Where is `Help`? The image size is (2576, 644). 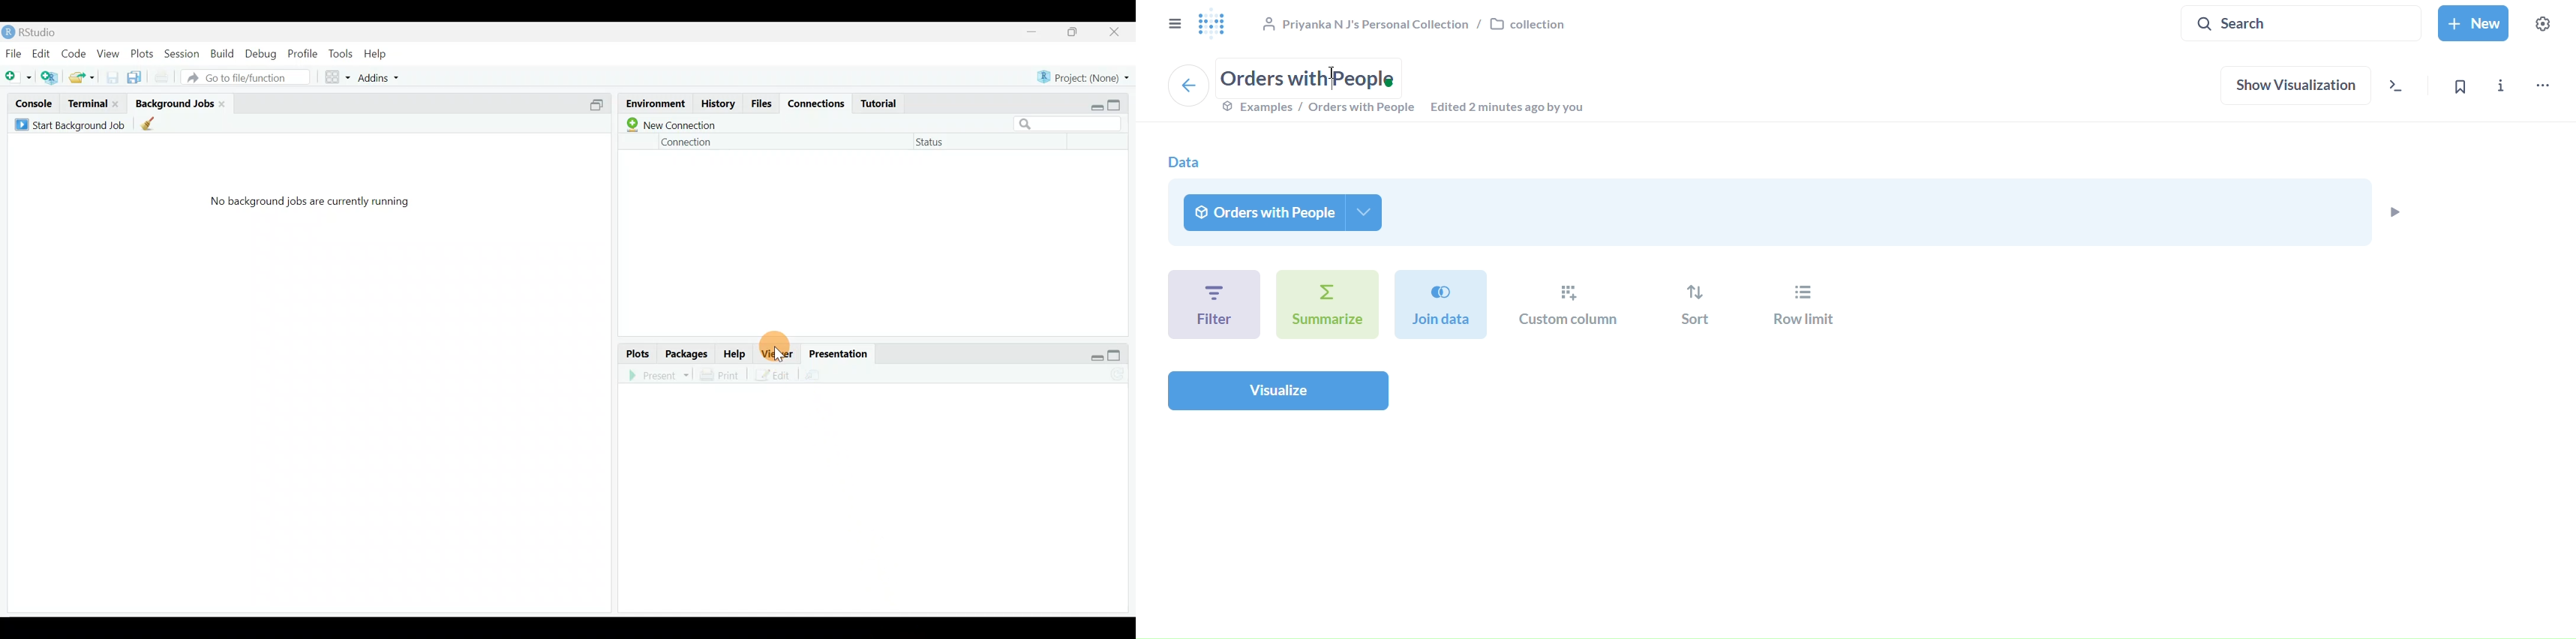 Help is located at coordinates (381, 53).